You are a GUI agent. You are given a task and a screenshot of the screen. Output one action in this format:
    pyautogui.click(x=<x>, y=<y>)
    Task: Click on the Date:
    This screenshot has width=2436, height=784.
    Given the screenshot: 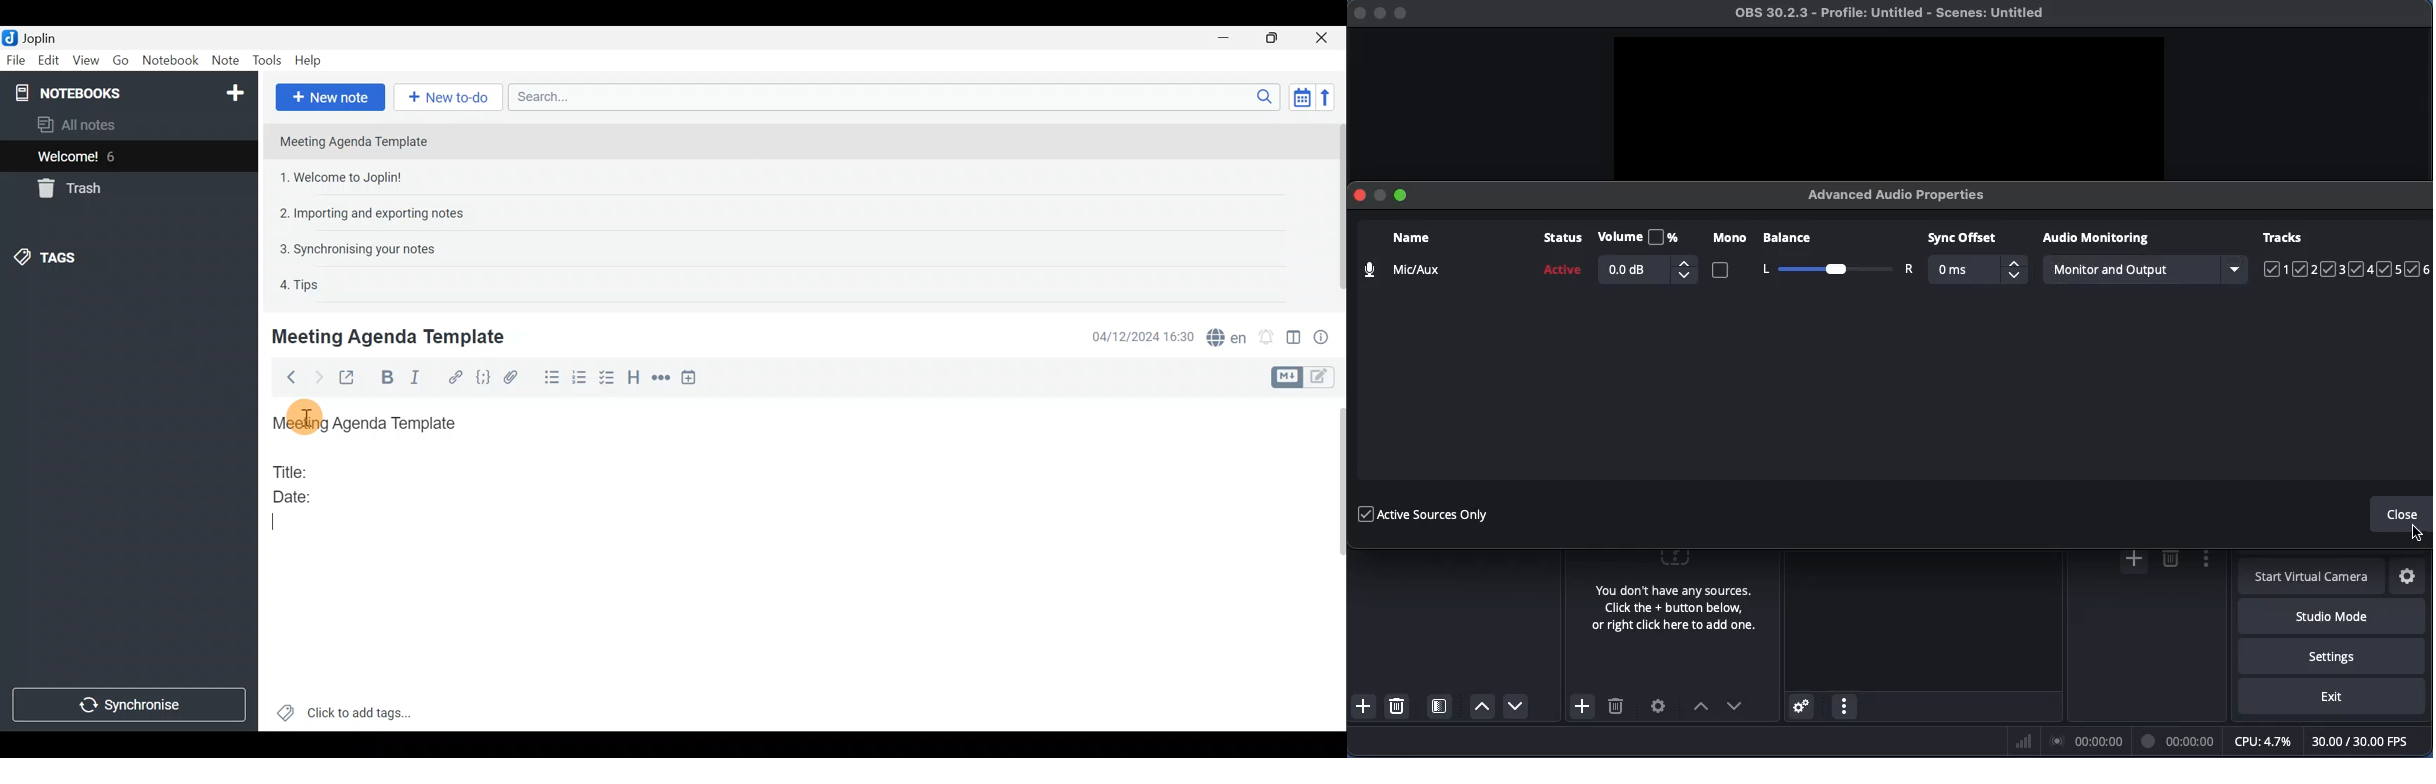 What is the action you would take?
    pyautogui.click(x=304, y=495)
    